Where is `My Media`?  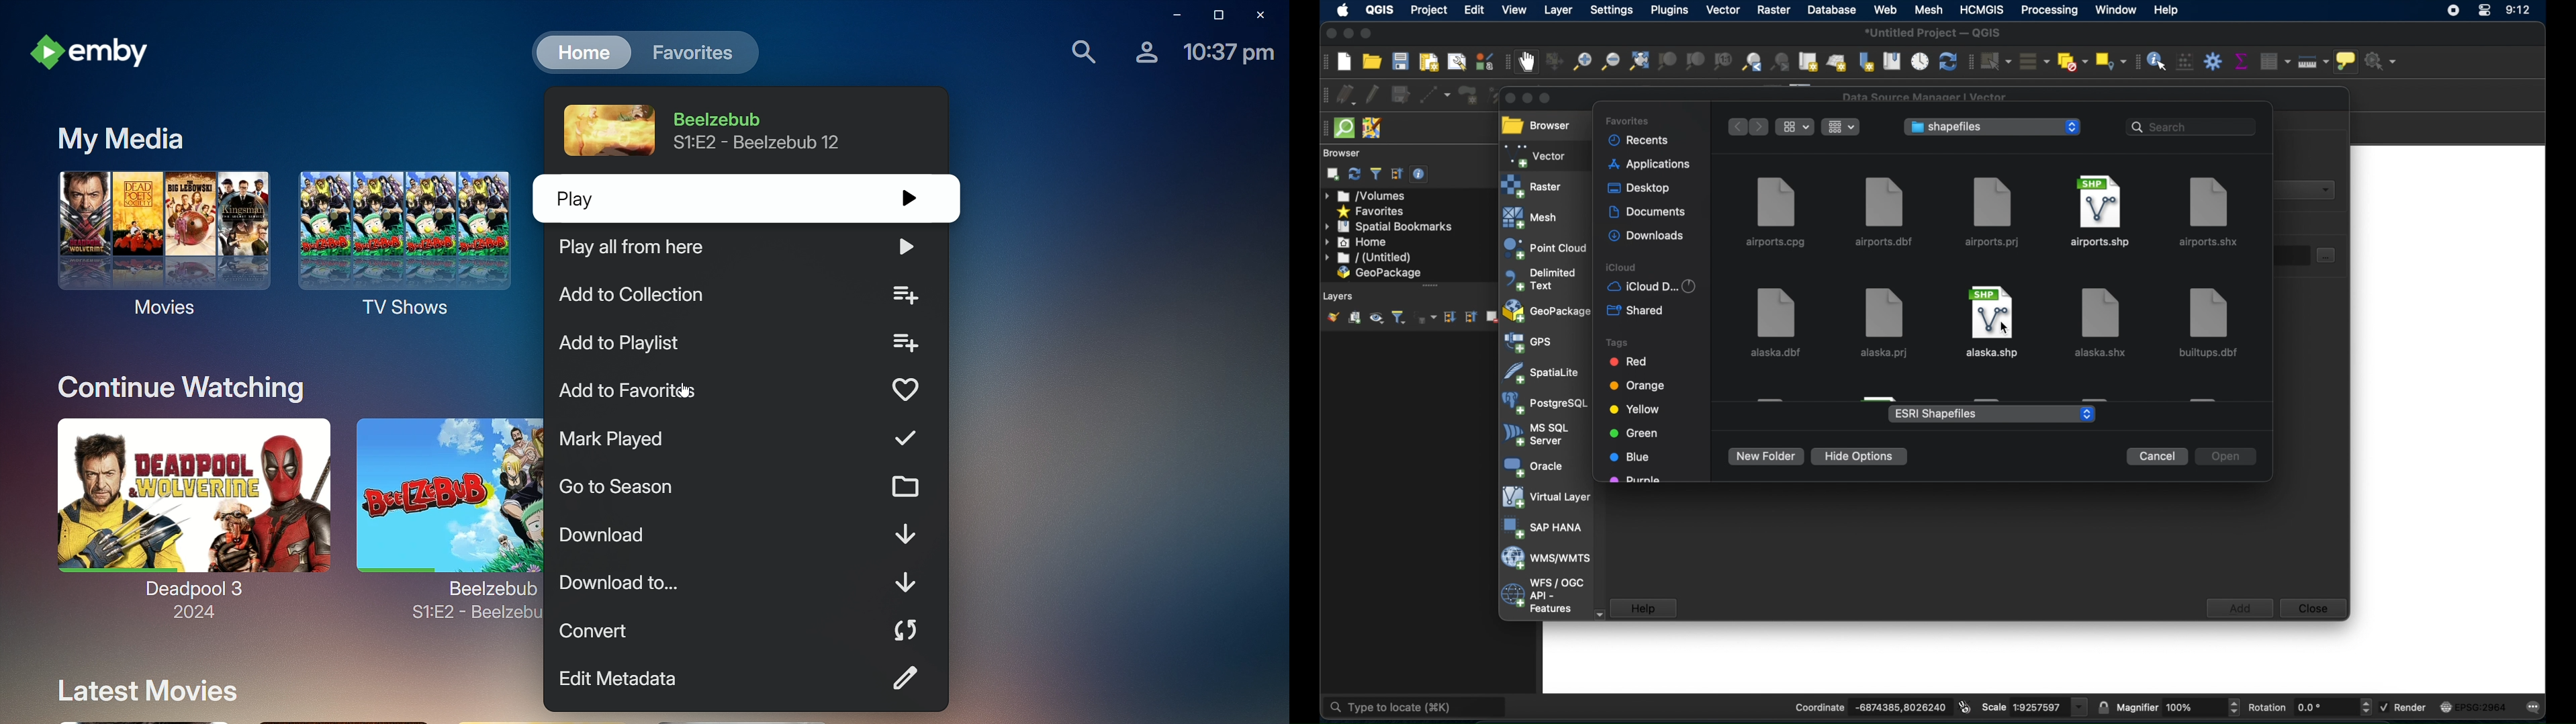
My Media is located at coordinates (121, 141).